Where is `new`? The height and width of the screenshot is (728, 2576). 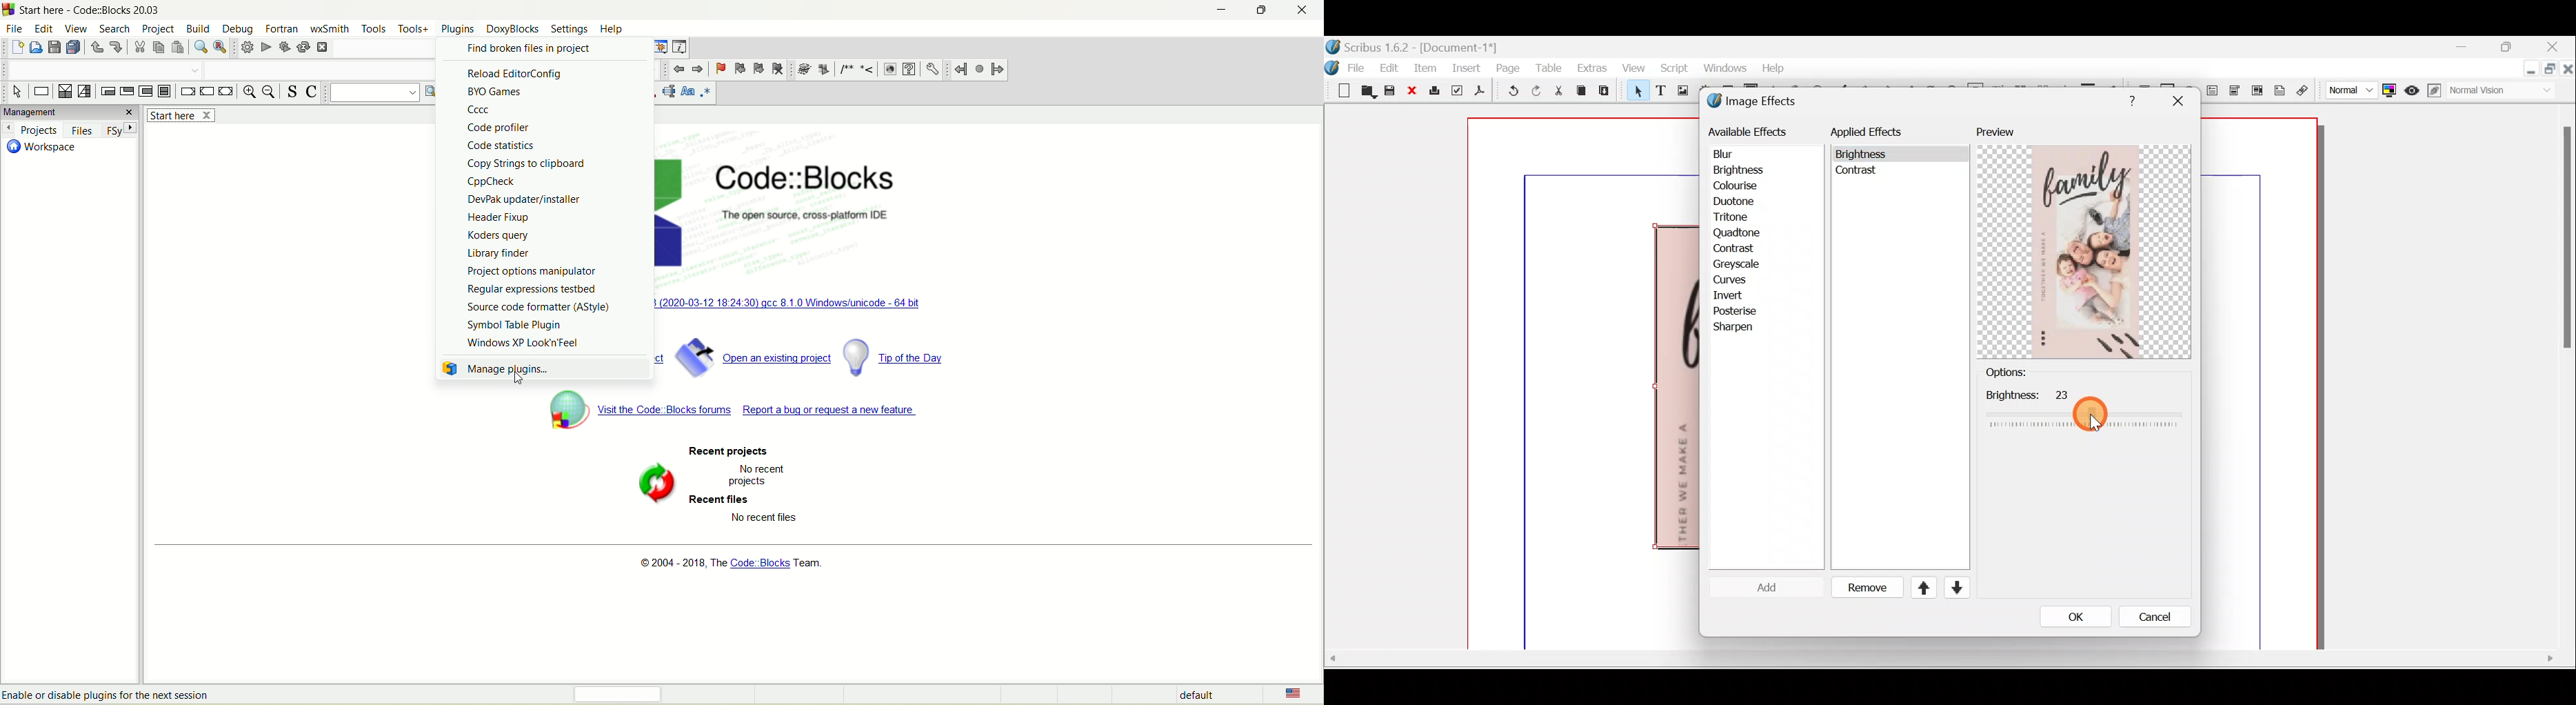
new is located at coordinates (17, 48).